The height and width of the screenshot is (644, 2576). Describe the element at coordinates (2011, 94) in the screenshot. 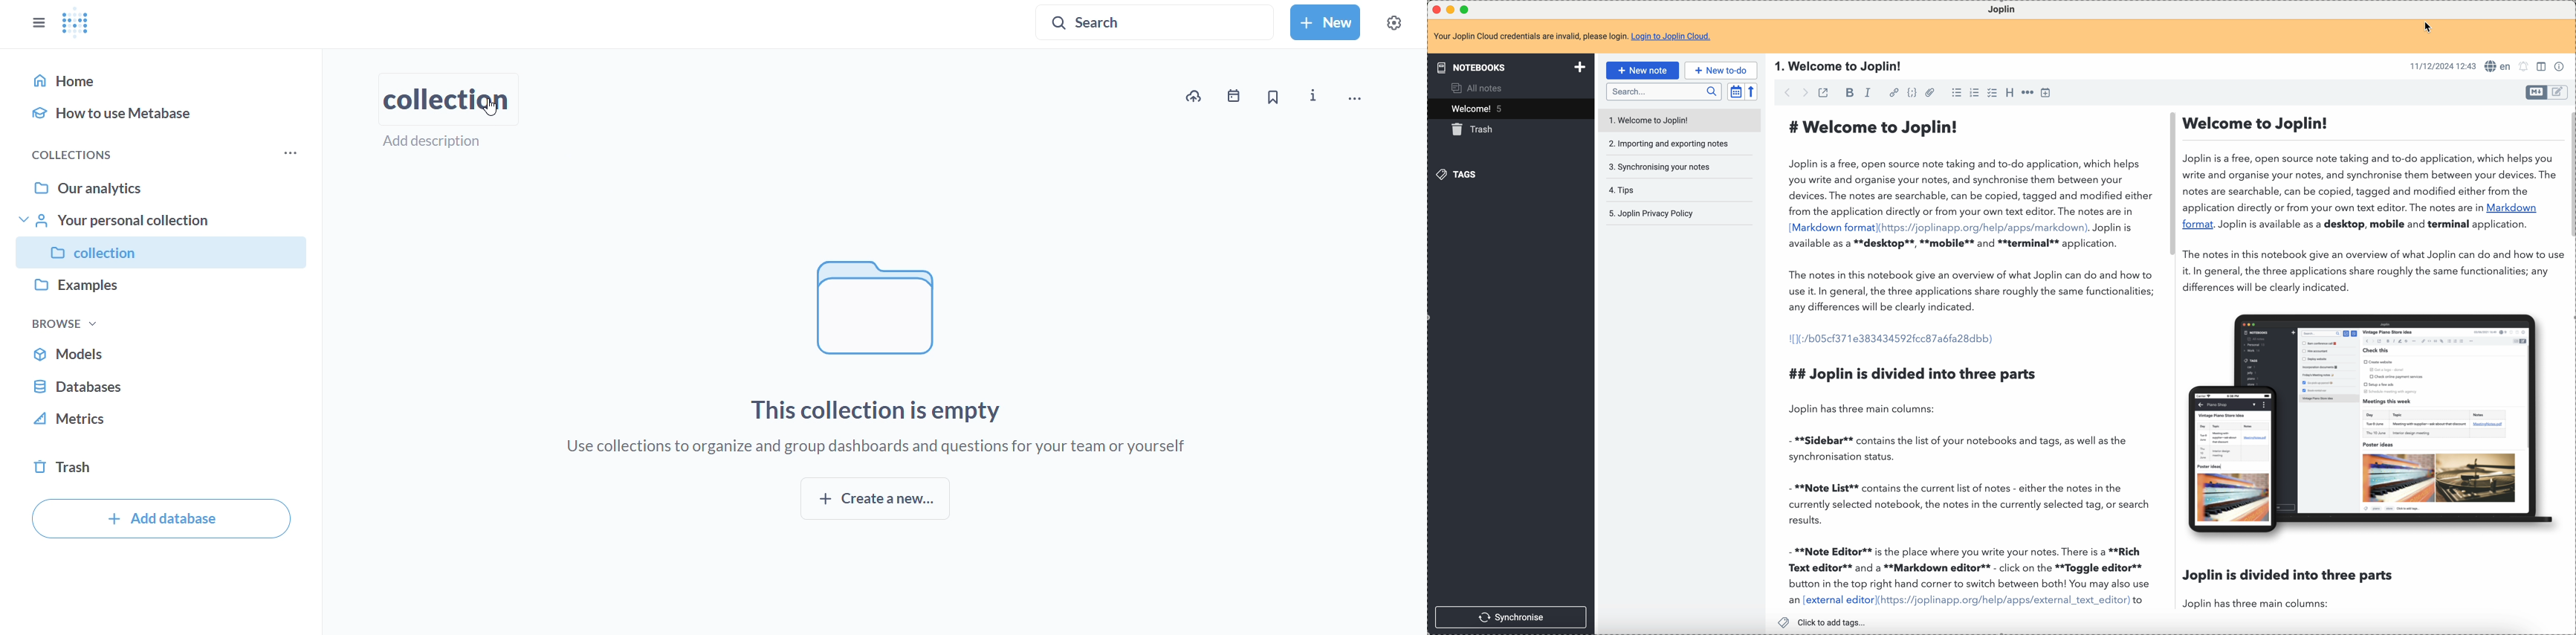

I see `heading` at that location.